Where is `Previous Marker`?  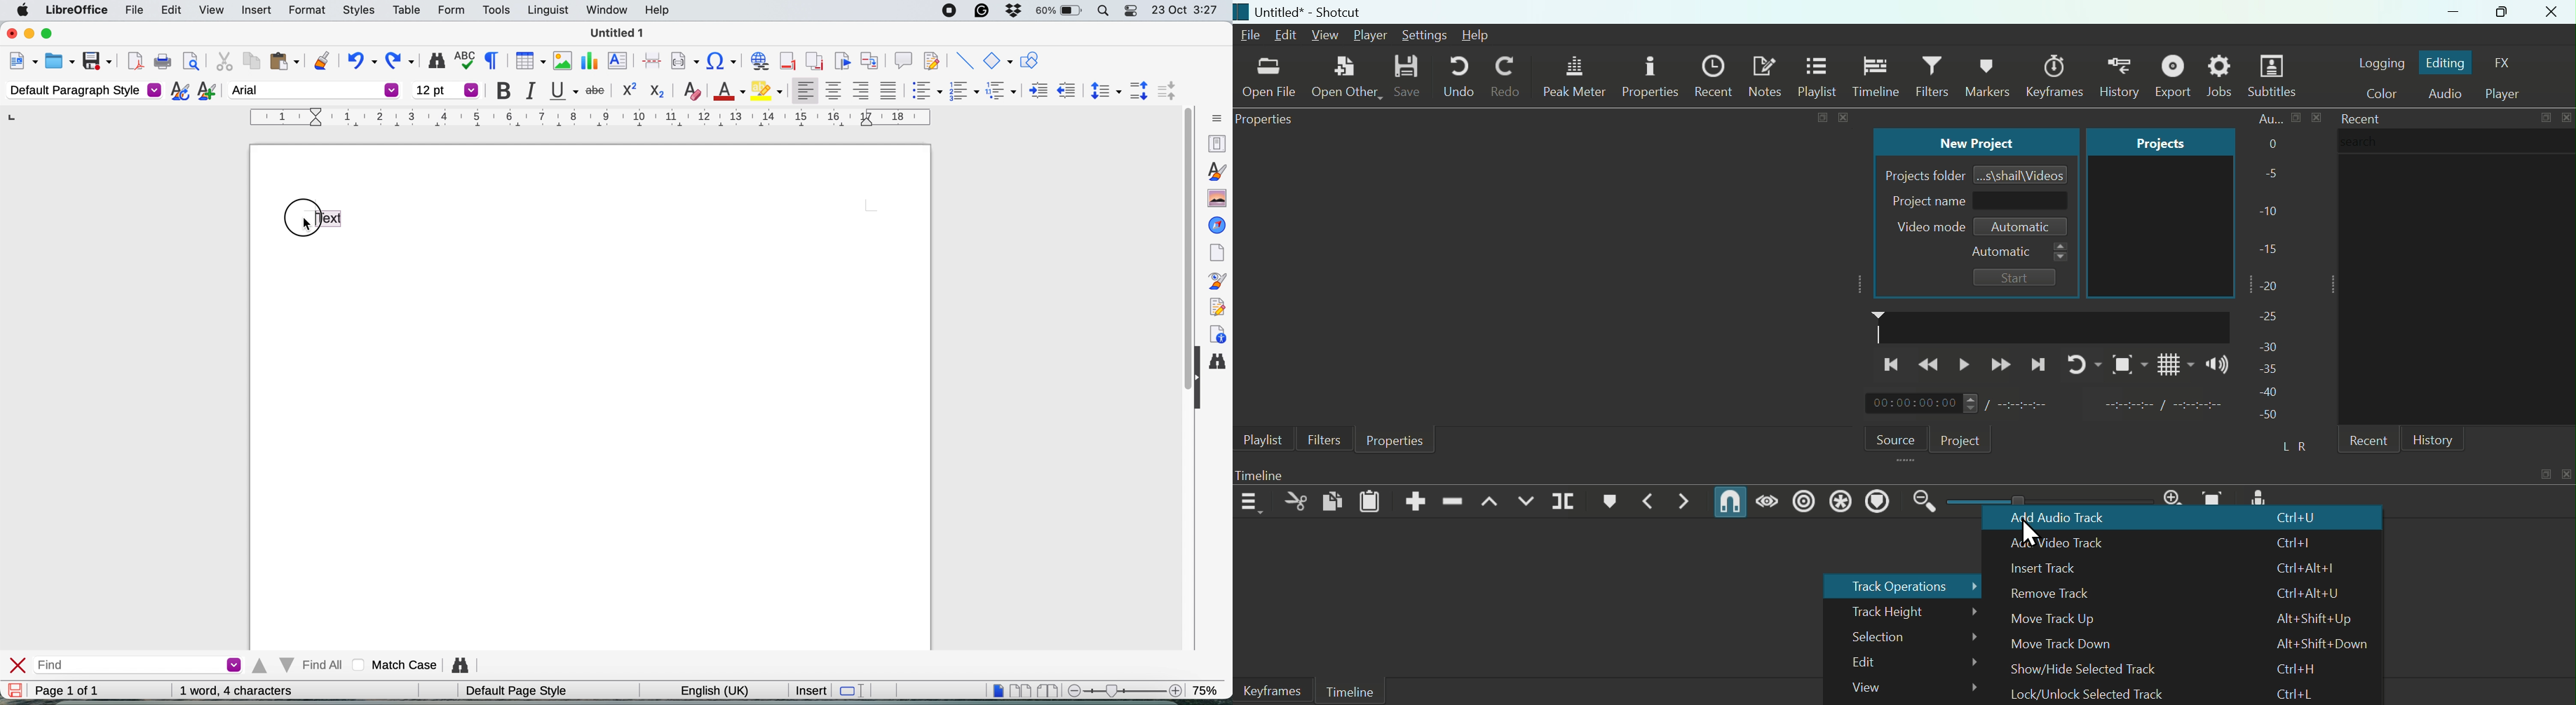
Previous Marker is located at coordinates (1652, 500).